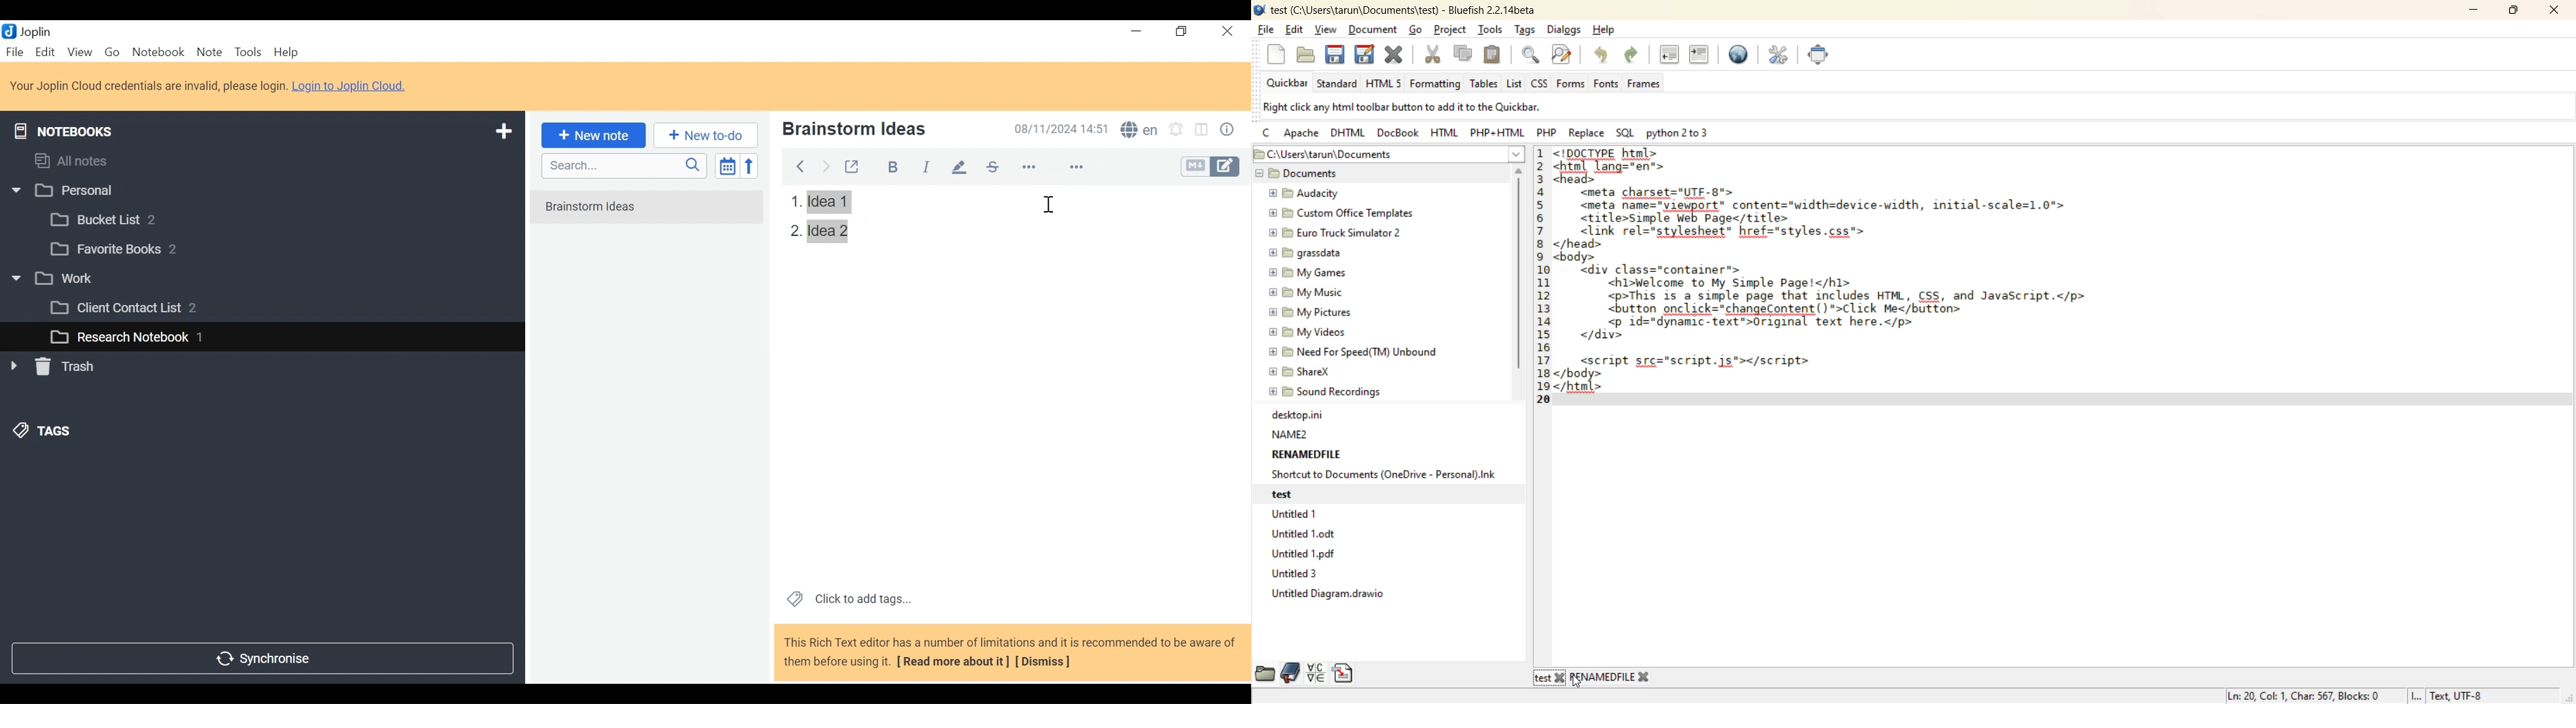  I want to click on grassdata, so click(1308, 255).